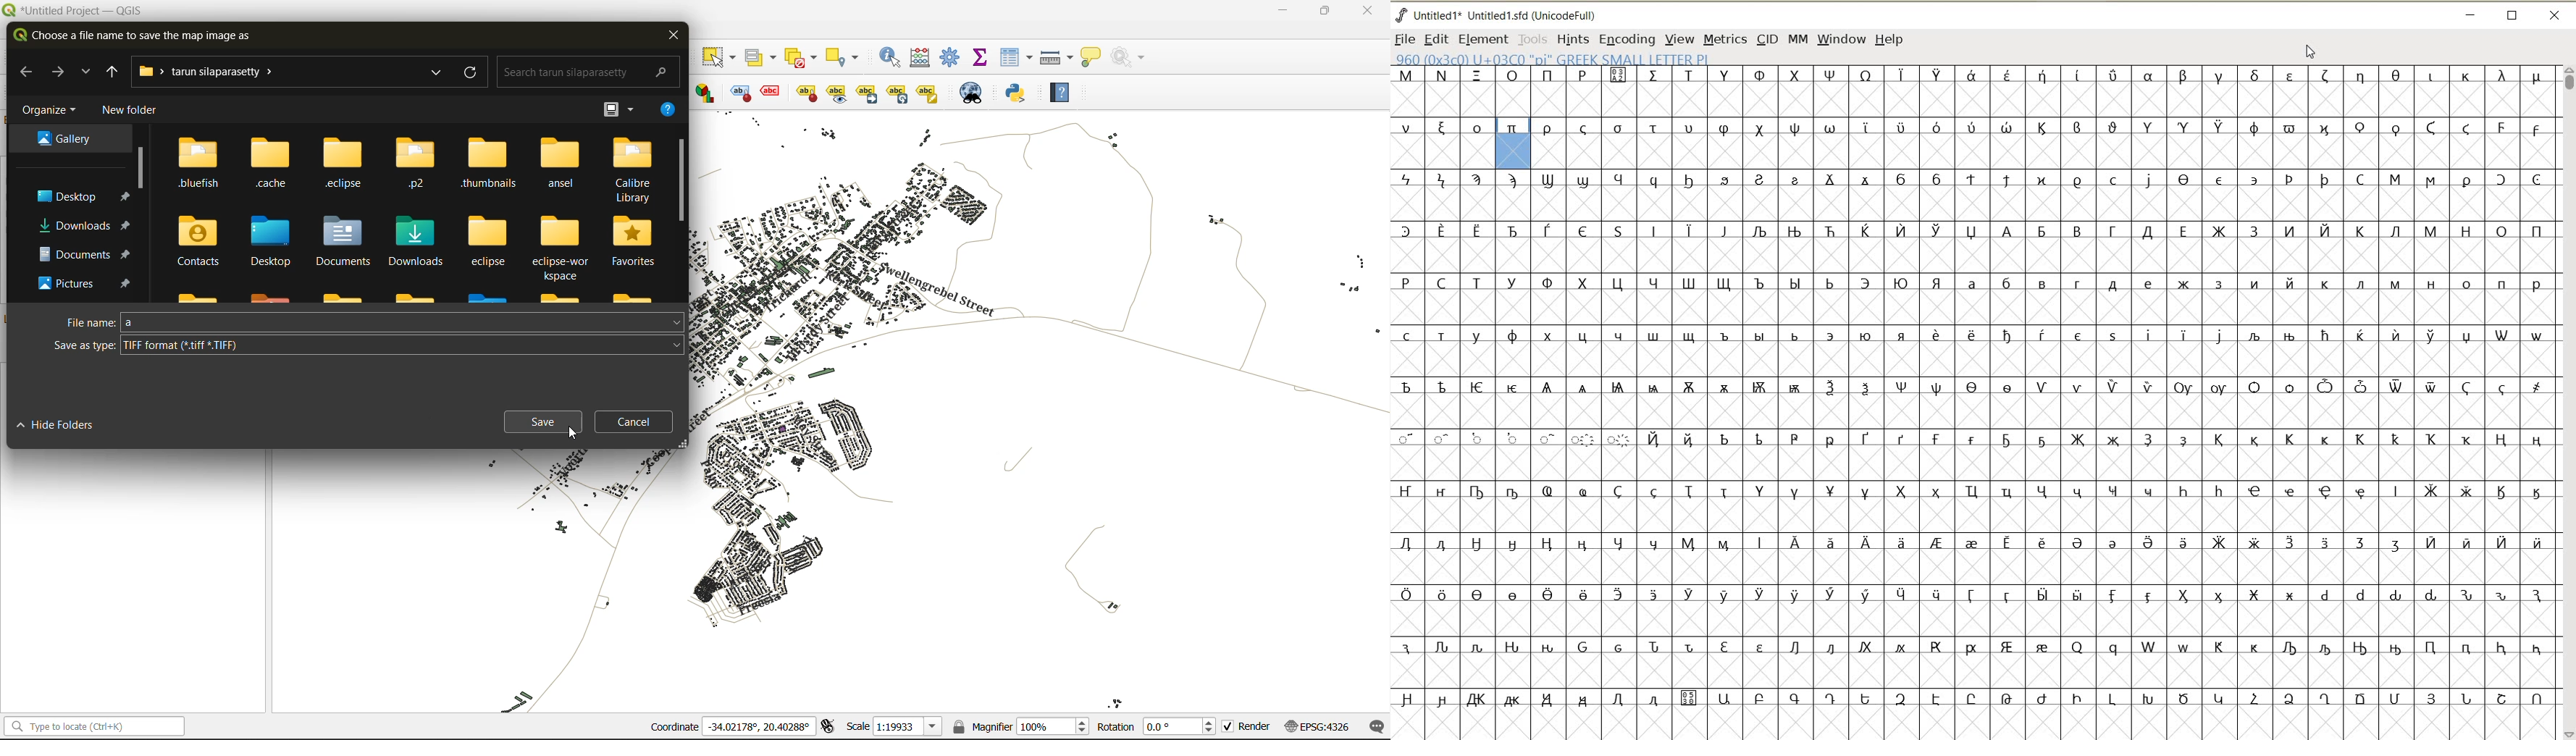 The height and width of the screenshot is (756, 2576). I want to click on explore, so click(87, 73).